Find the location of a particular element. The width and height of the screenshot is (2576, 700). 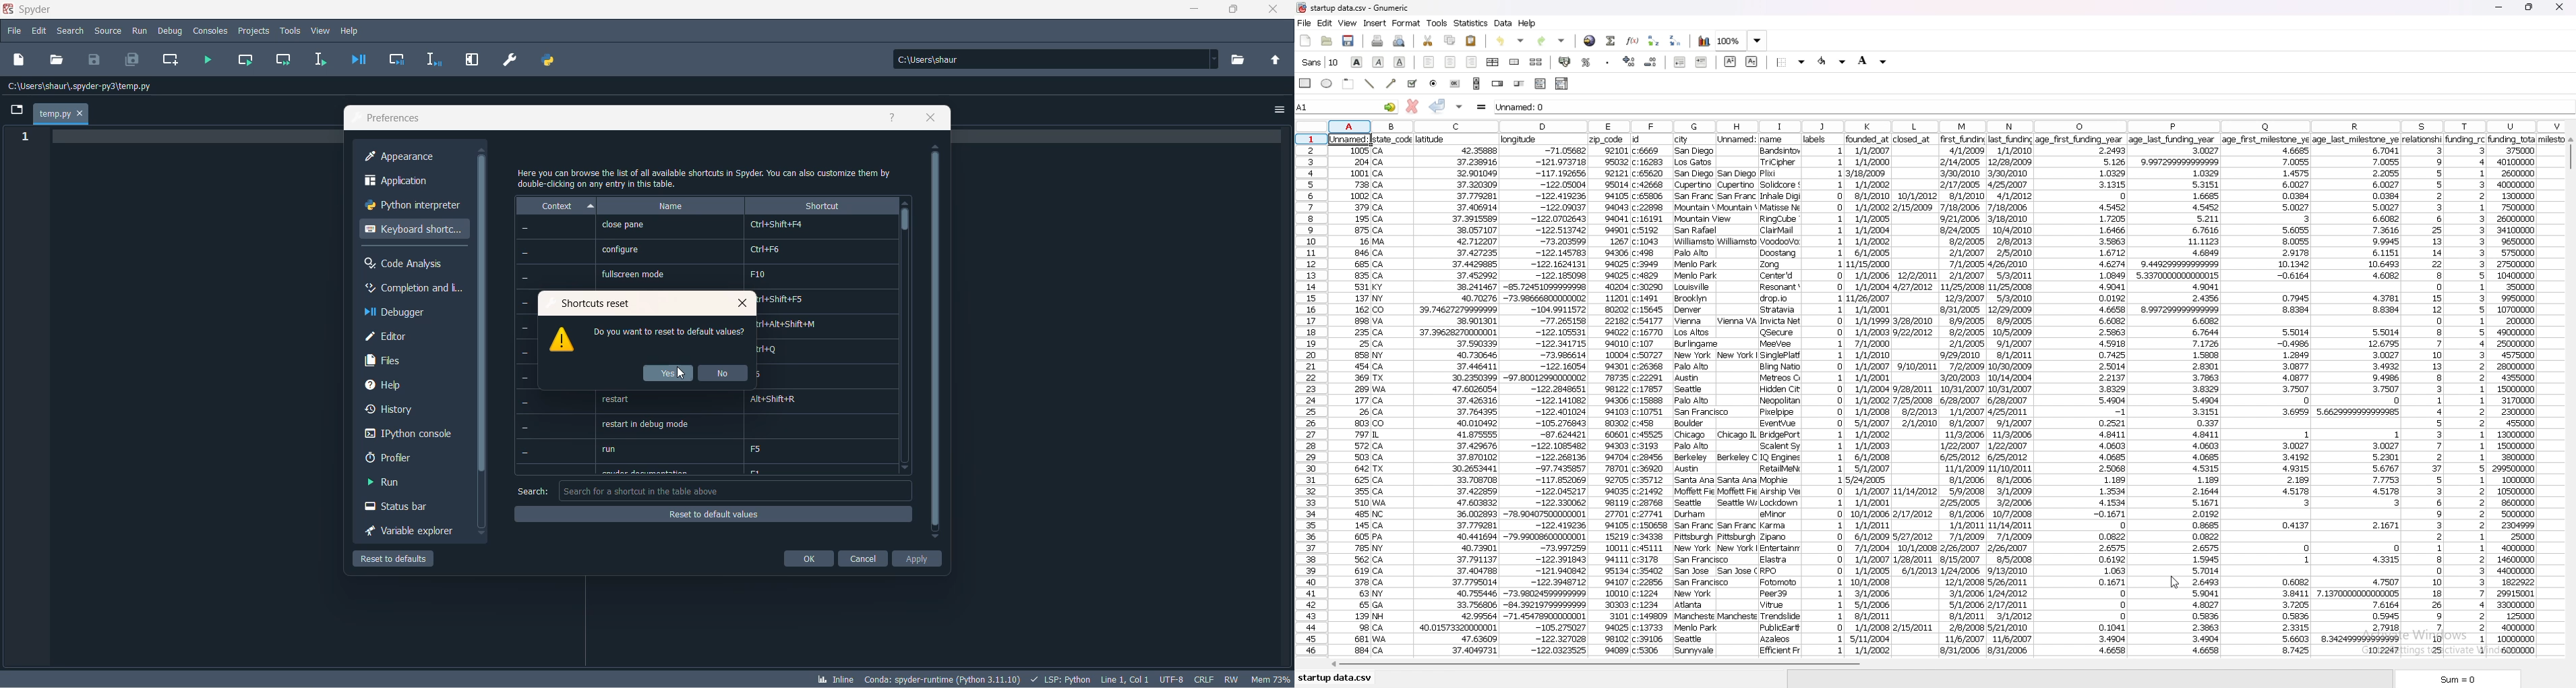

no is located at coordinates (723, 372).